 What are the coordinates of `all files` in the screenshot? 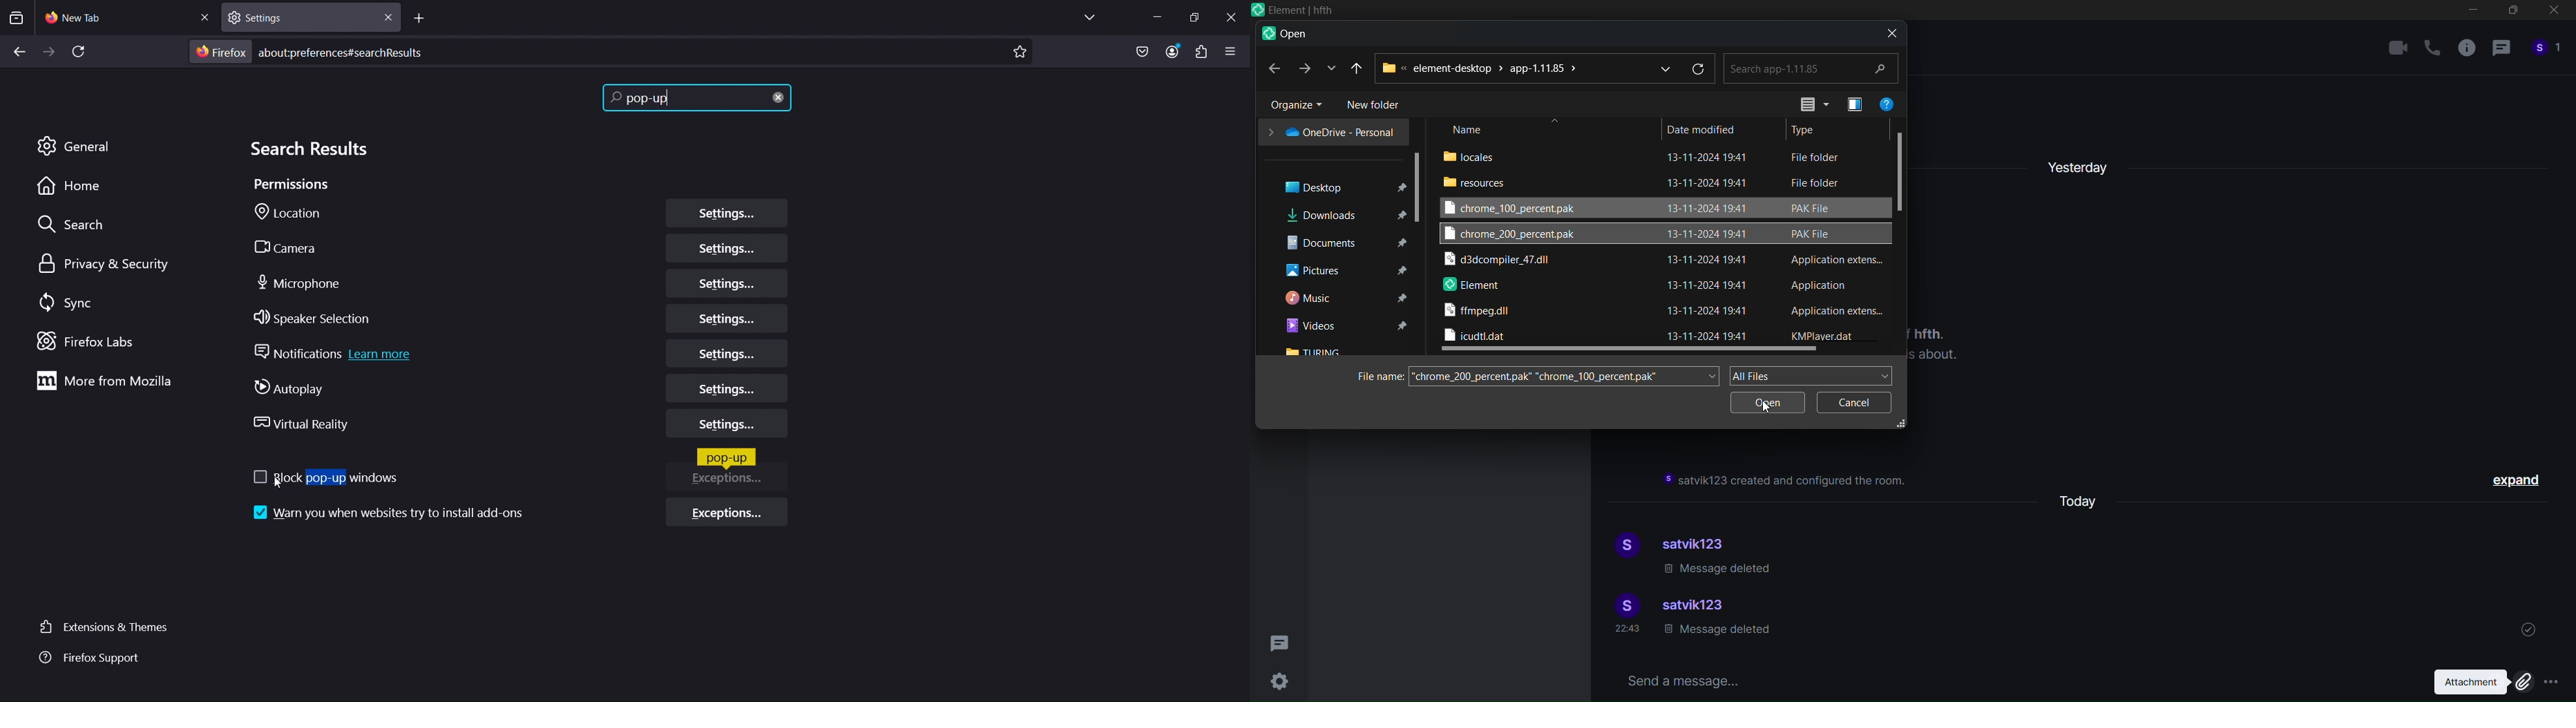 It's located at (1813, 374).